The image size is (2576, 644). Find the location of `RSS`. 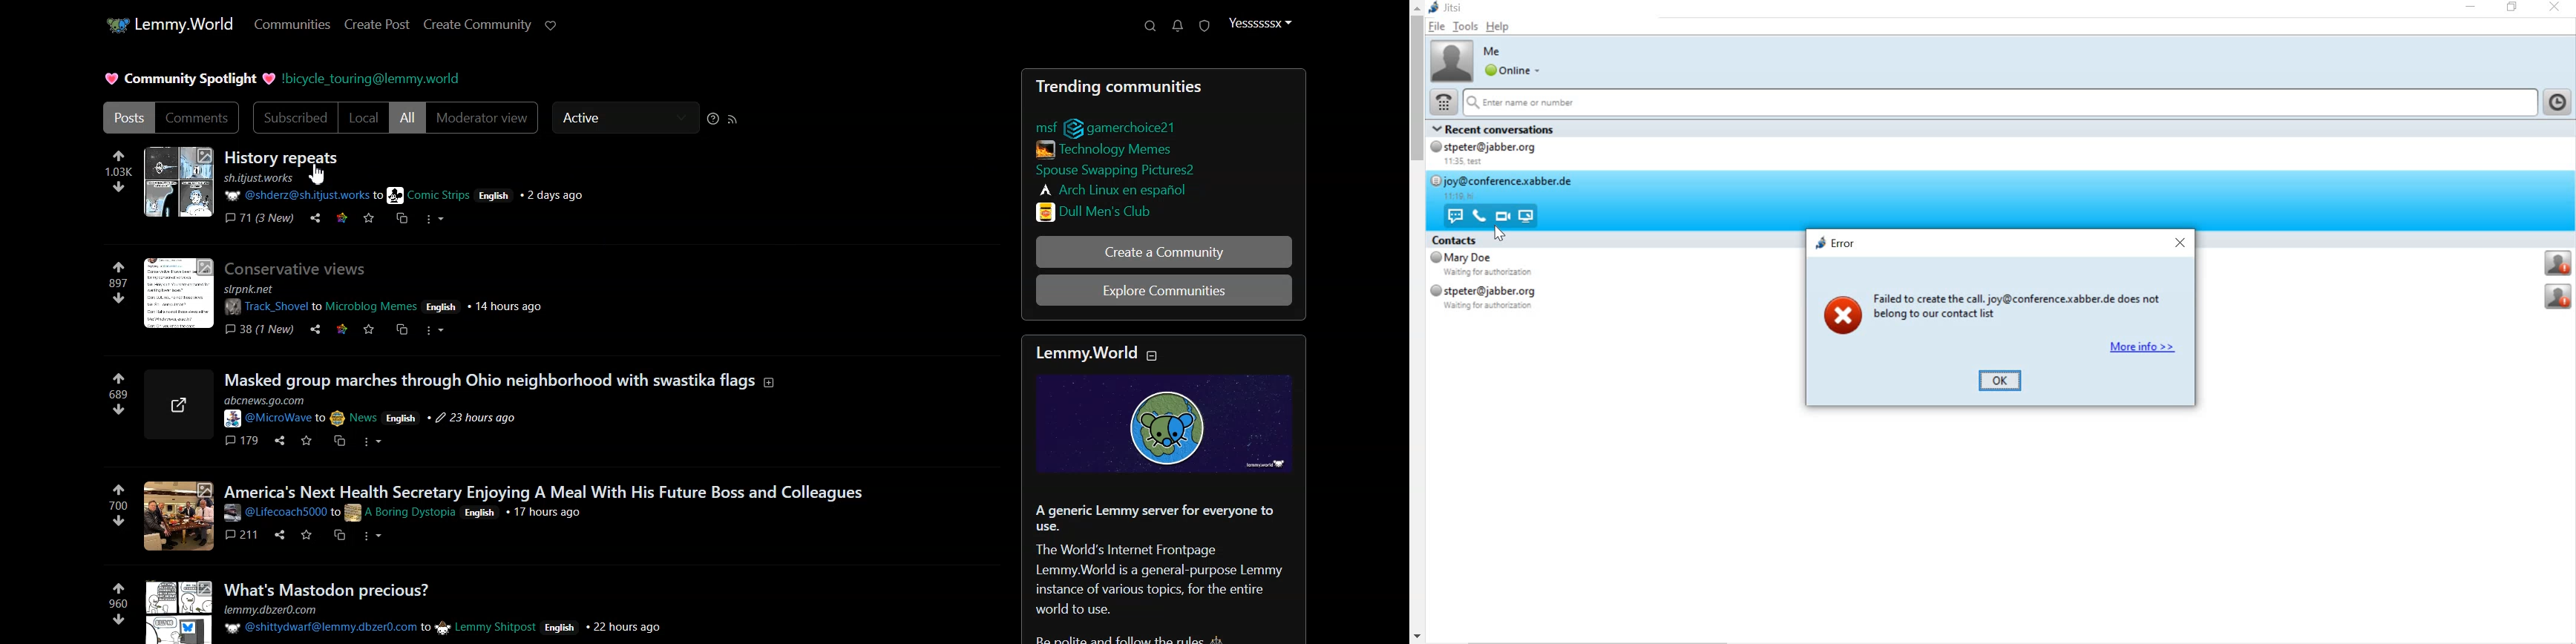

RSS is located at coordinates (733, 119).